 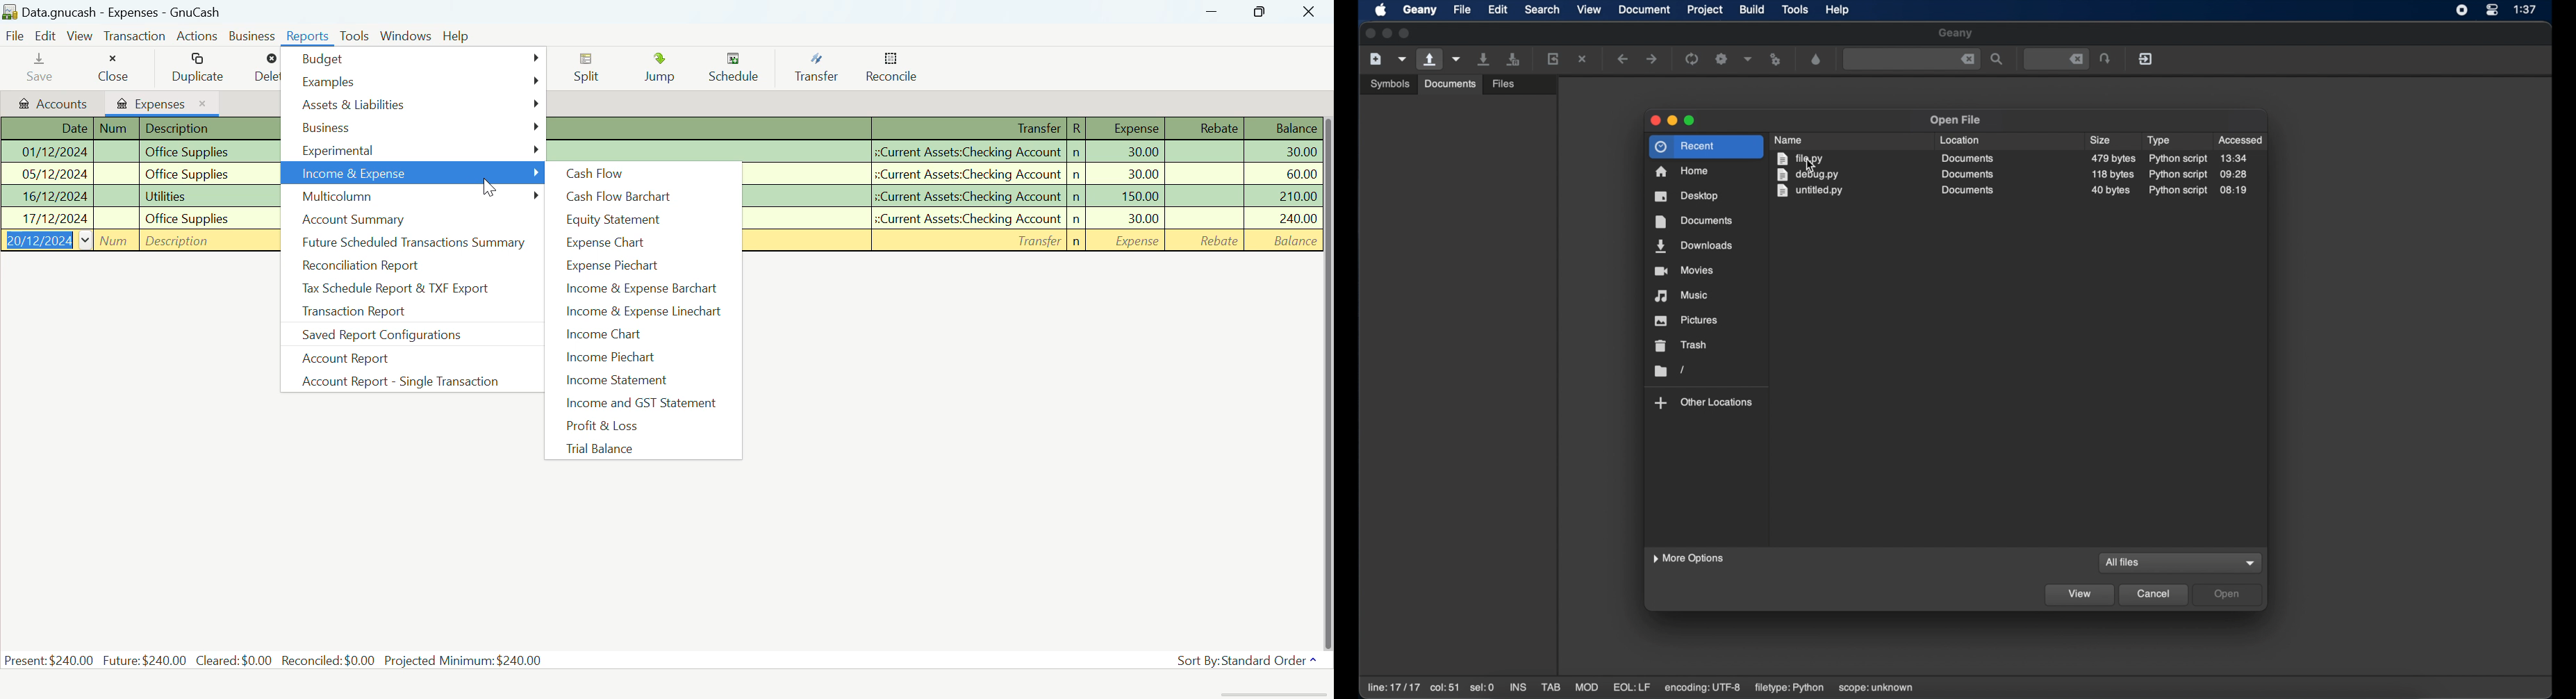 I want to click on Cash Flow, so click(x=643, y=174).